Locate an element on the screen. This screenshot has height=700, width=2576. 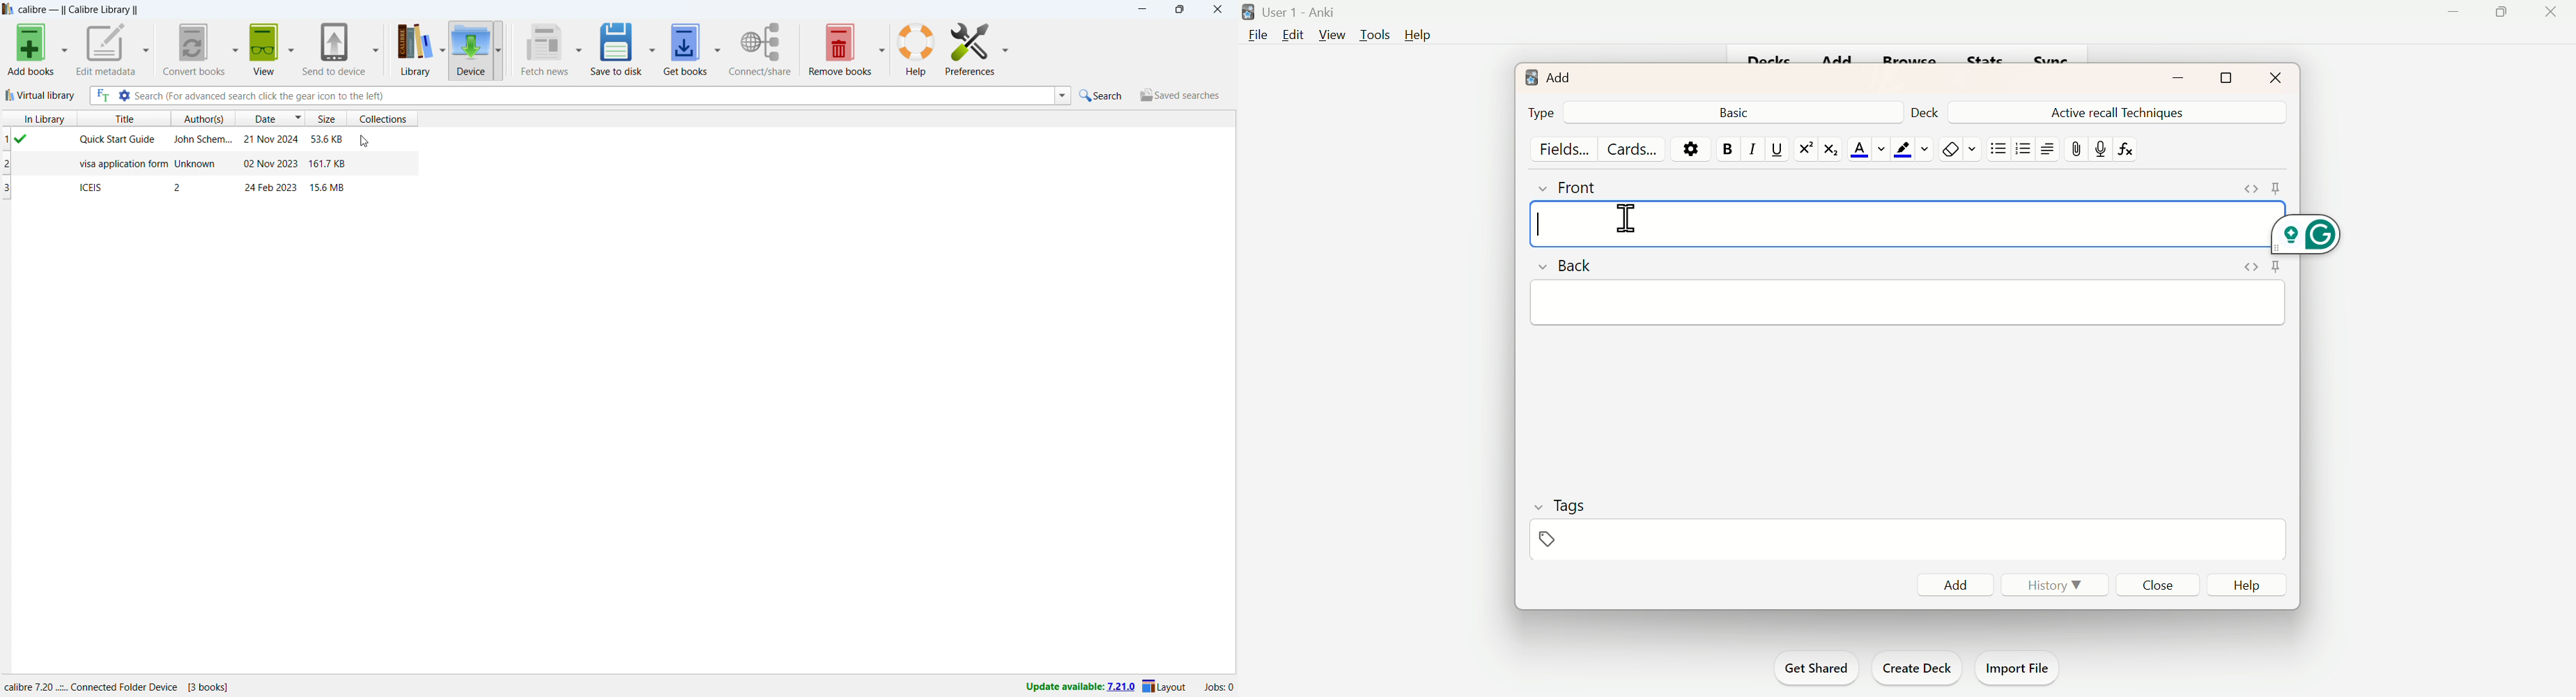
fetch news options is located at coordinates (579, 51).